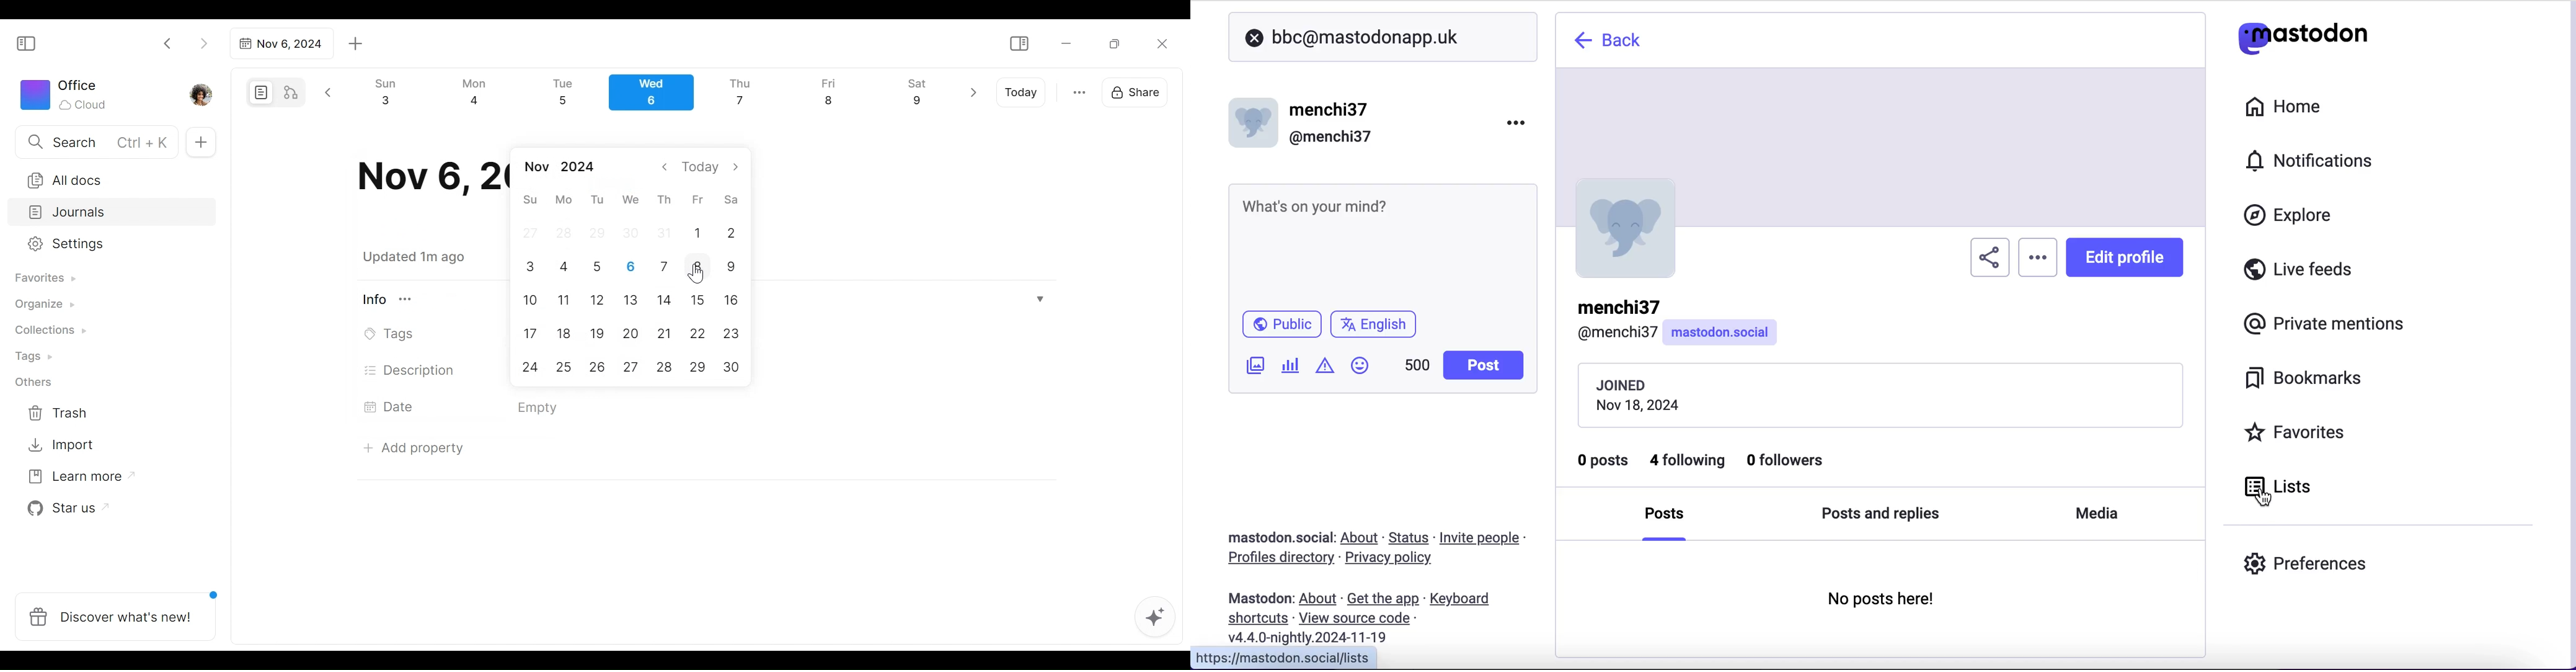  I want to click on back, so click(1607, 42).